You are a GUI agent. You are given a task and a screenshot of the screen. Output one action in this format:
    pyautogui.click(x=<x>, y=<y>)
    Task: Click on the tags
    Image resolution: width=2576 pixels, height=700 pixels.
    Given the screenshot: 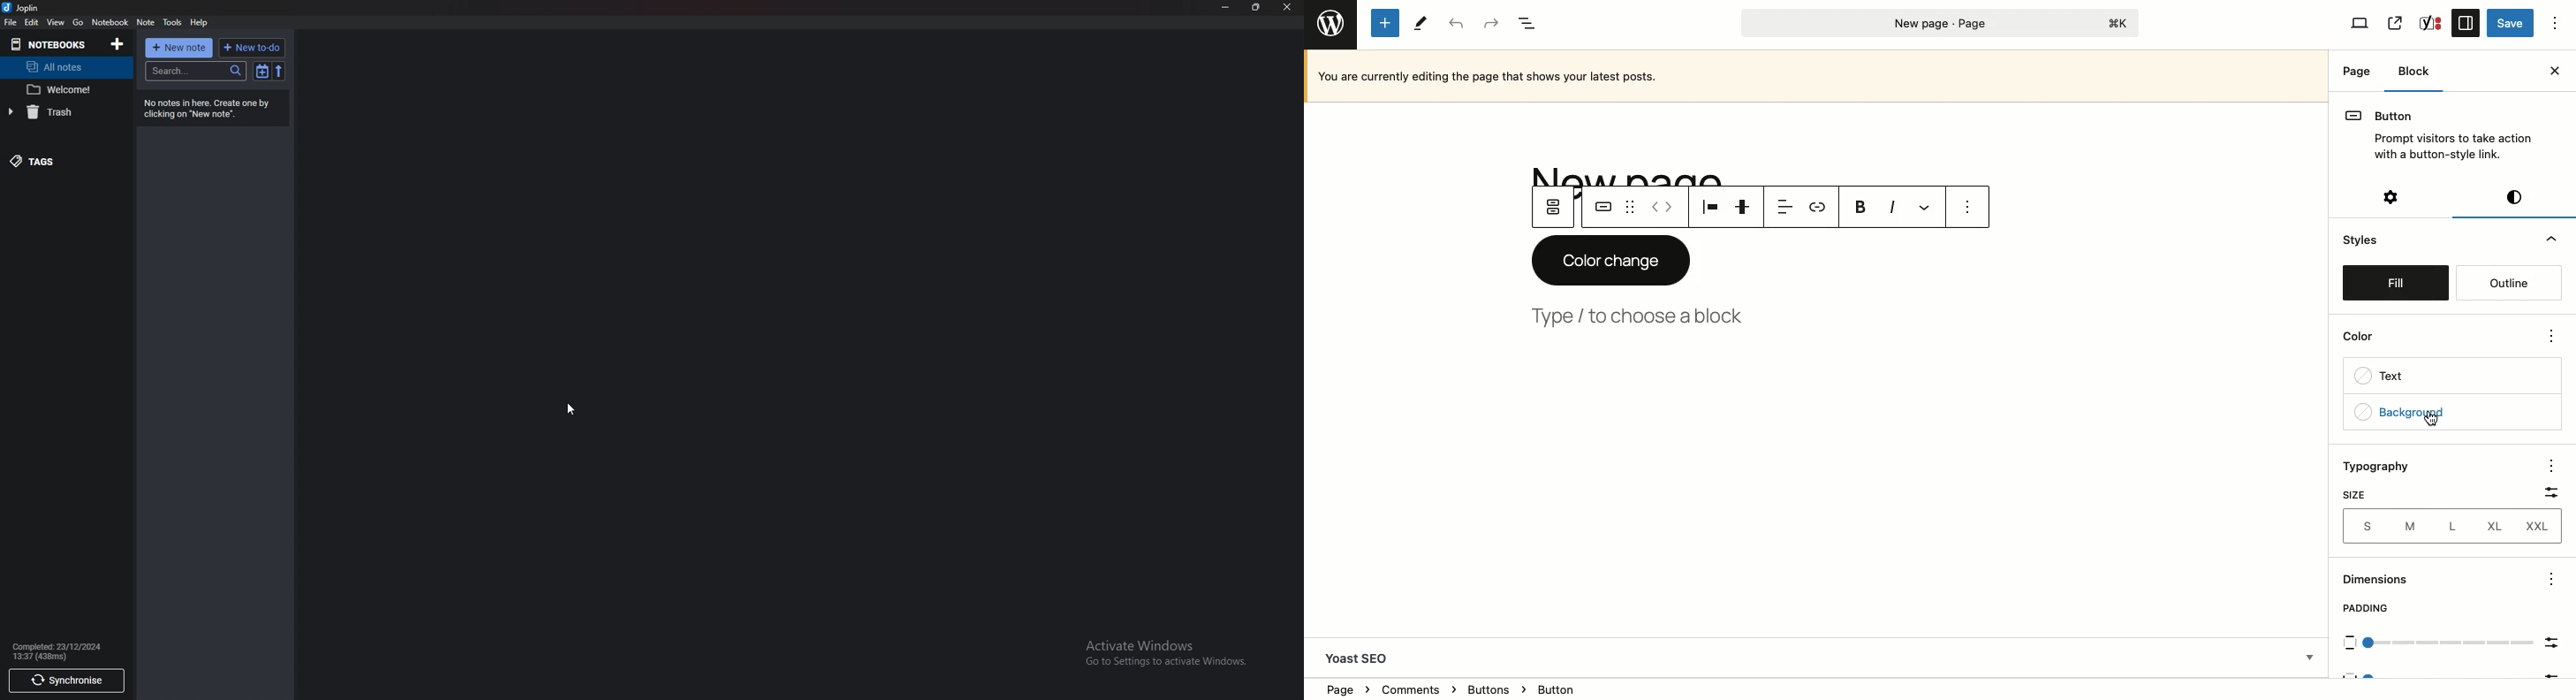 What is the action you would take?
    pyautogui.click(x=58, y=162)
    